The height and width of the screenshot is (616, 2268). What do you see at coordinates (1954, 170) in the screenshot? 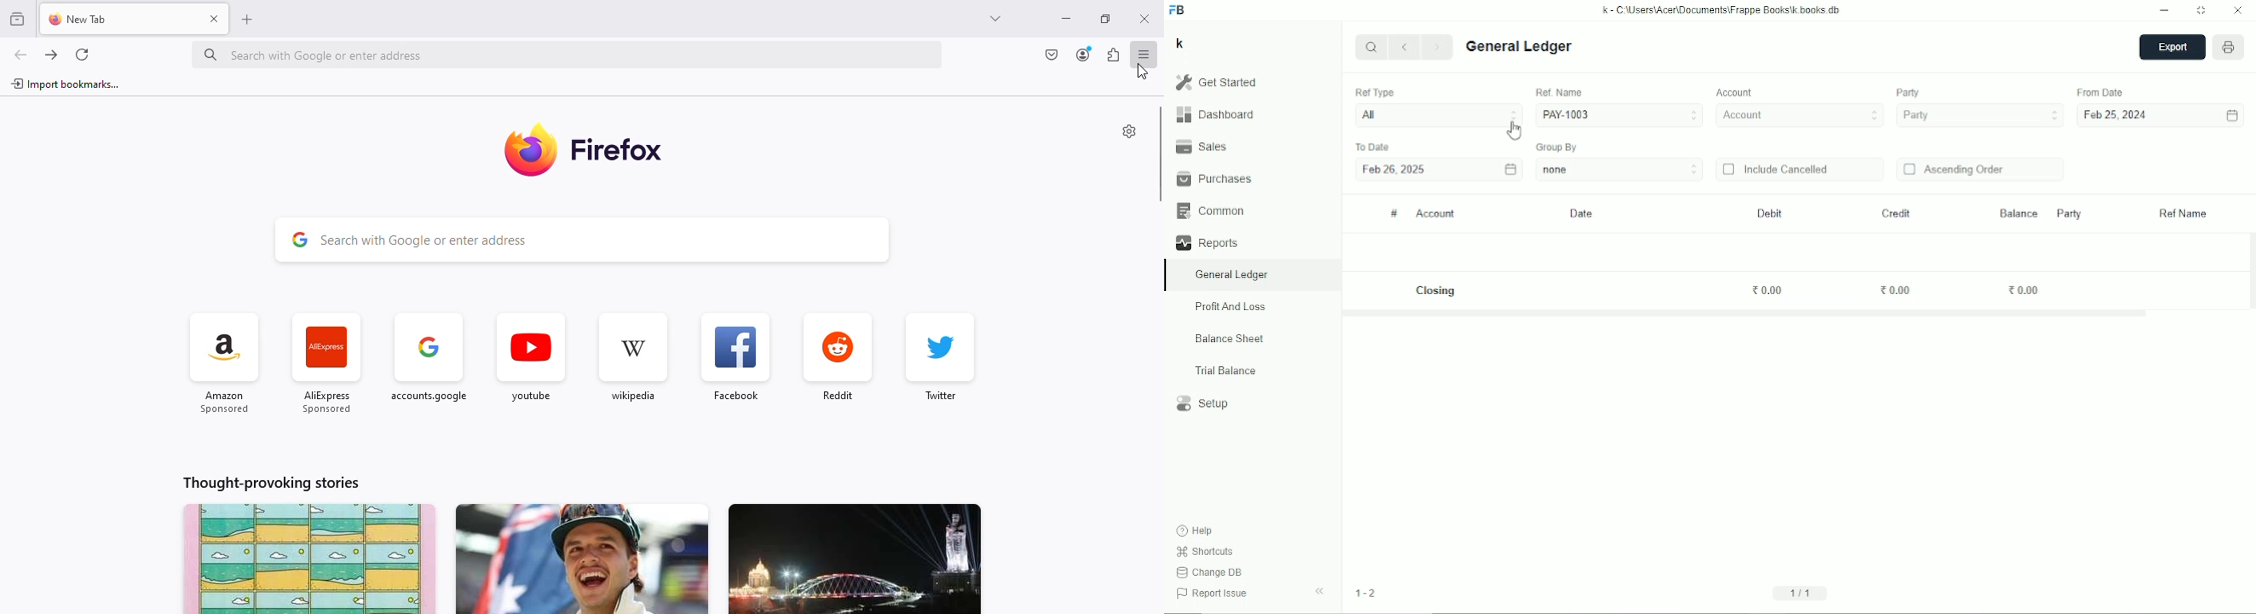
I see `Ascending order` at bounding box center [1954, 170].